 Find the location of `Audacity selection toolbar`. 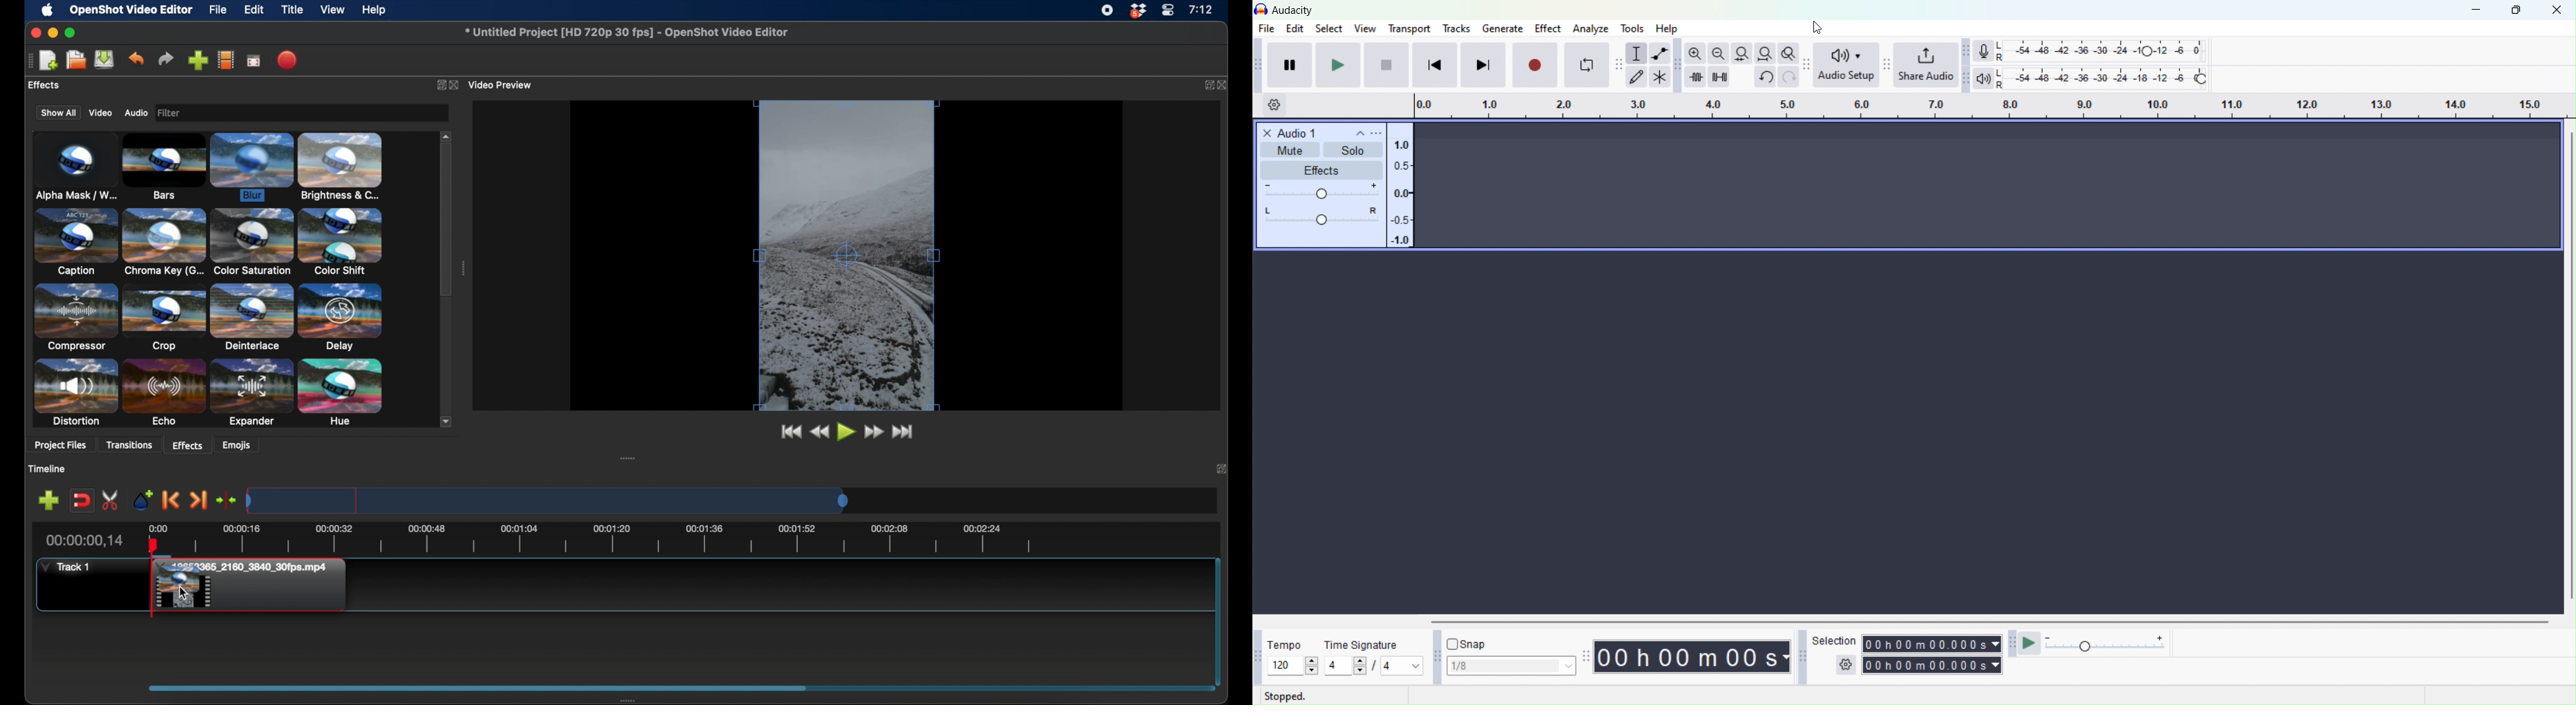

Audacity selection toolbar is located at coordinates (1801, 656).